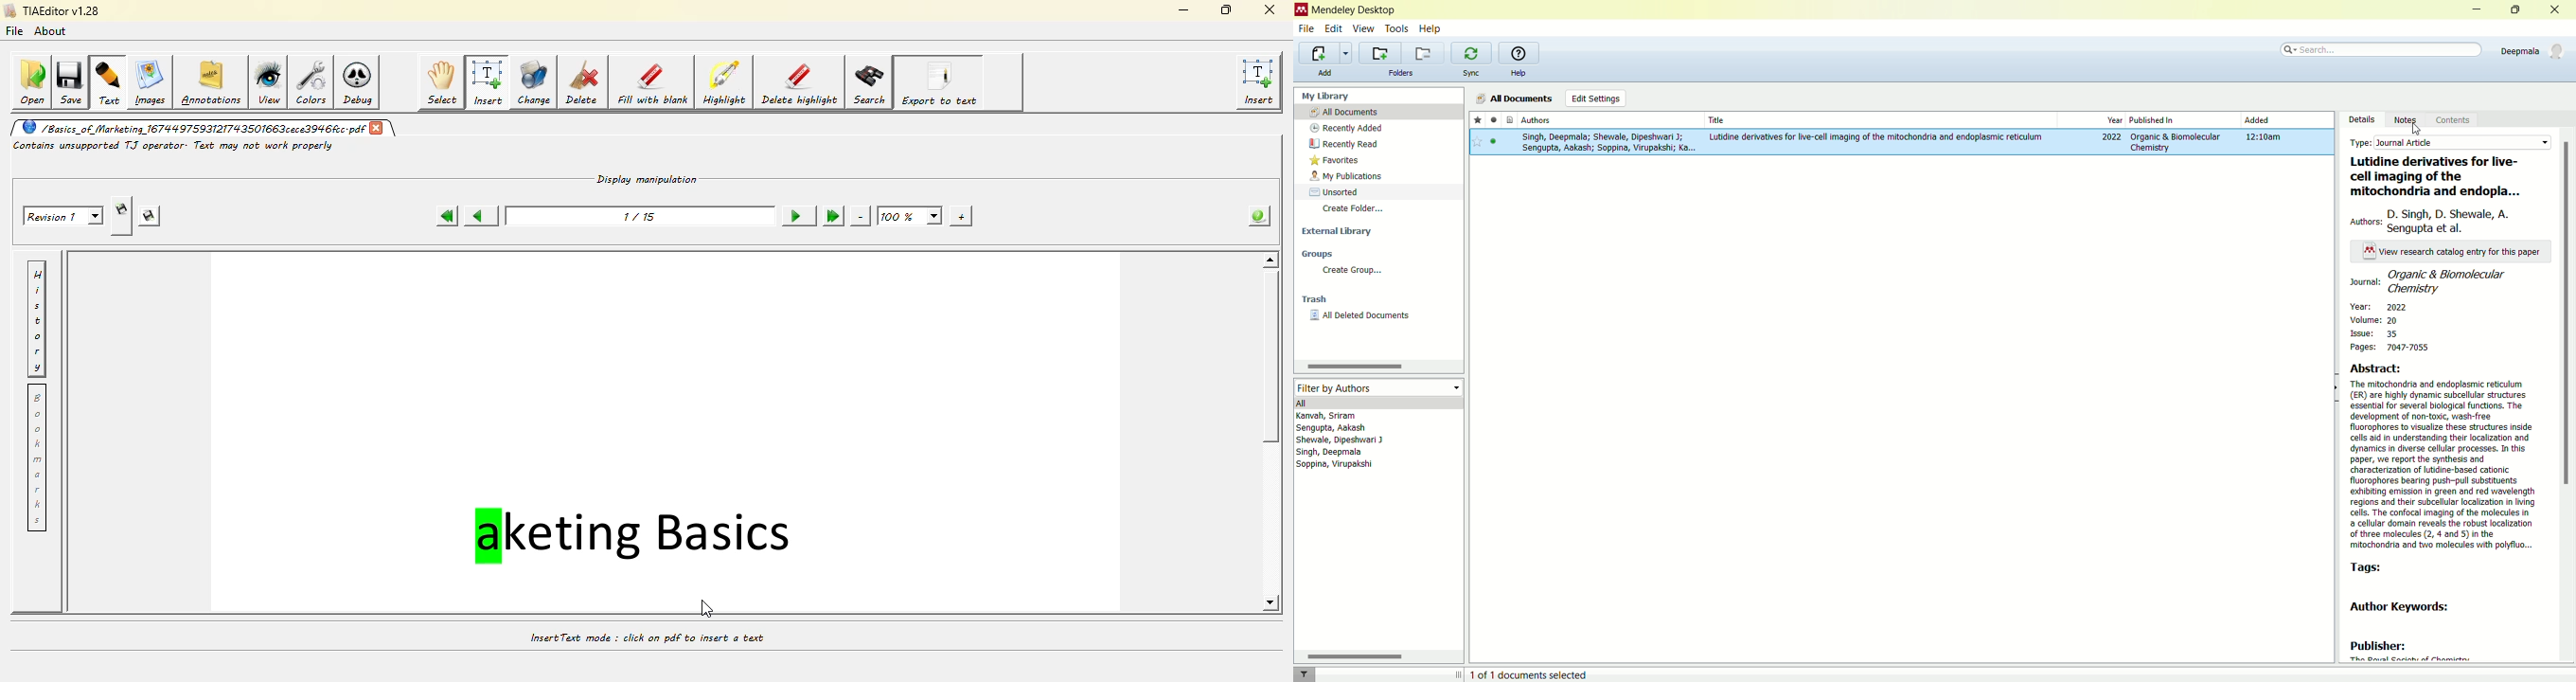 The height and width of the screenshot is (700, 2576). What do you see at coordinates (1878, 118) in the screenshot?
I see `Title` at bounding box center [1878, 118].